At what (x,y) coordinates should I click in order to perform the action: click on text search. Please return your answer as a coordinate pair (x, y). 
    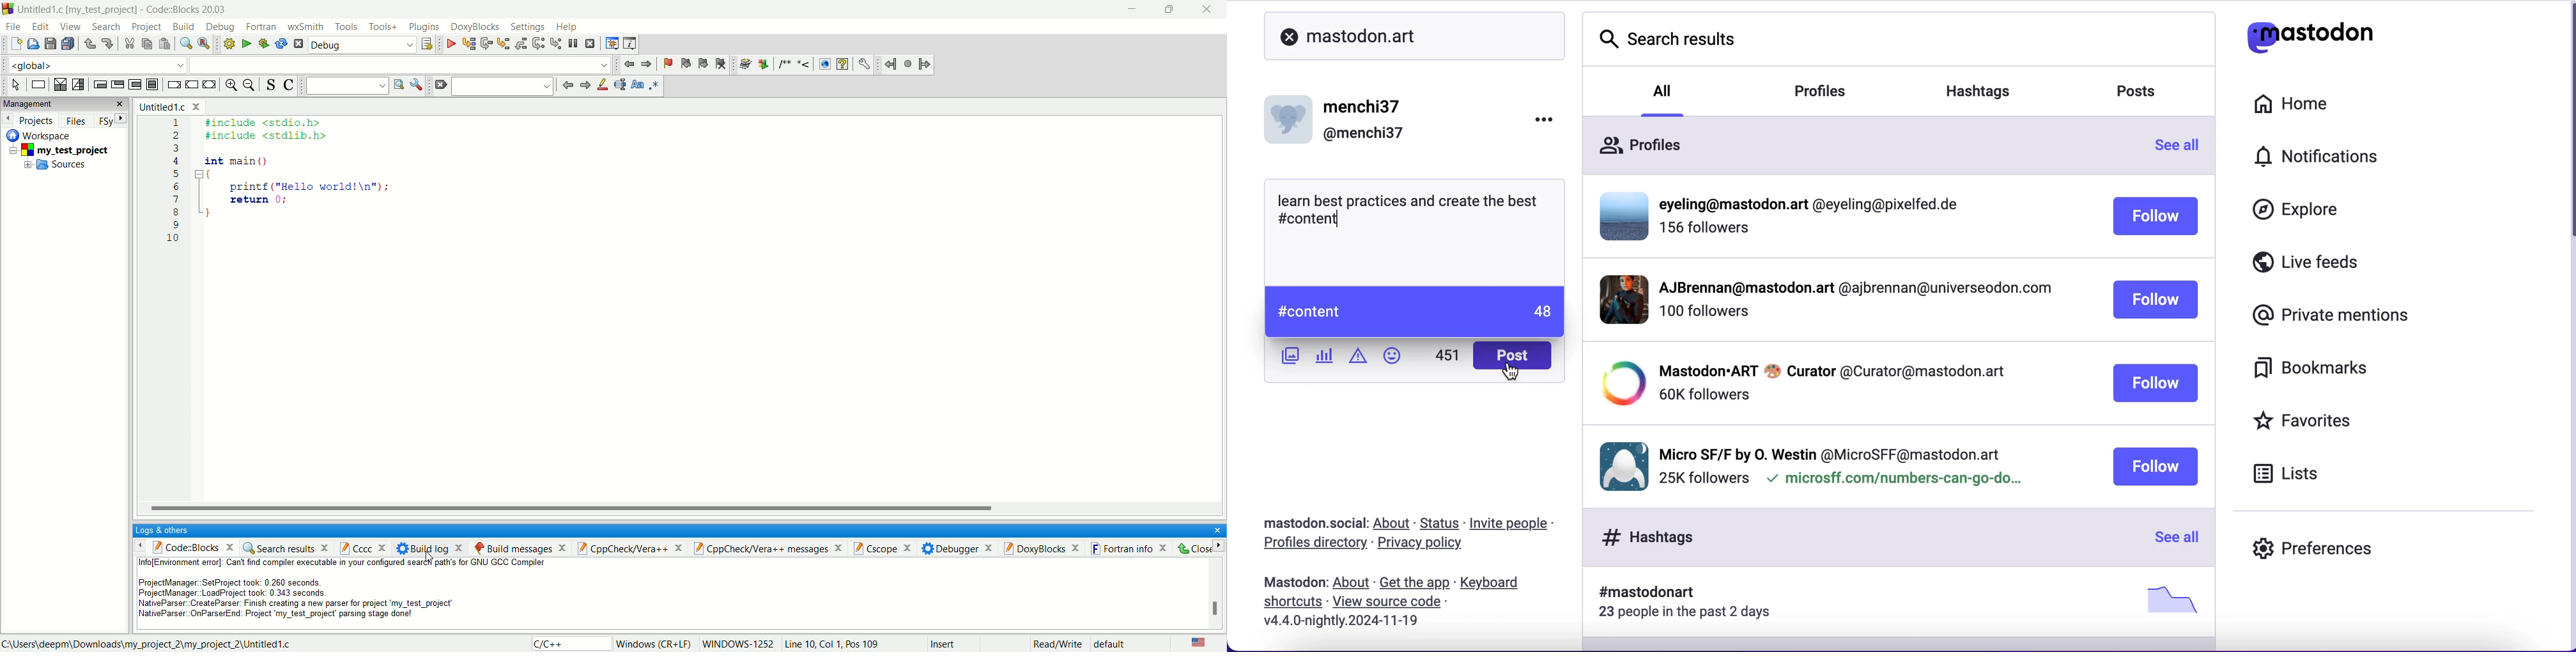
    Looking at the image, I should click on (347, 85).